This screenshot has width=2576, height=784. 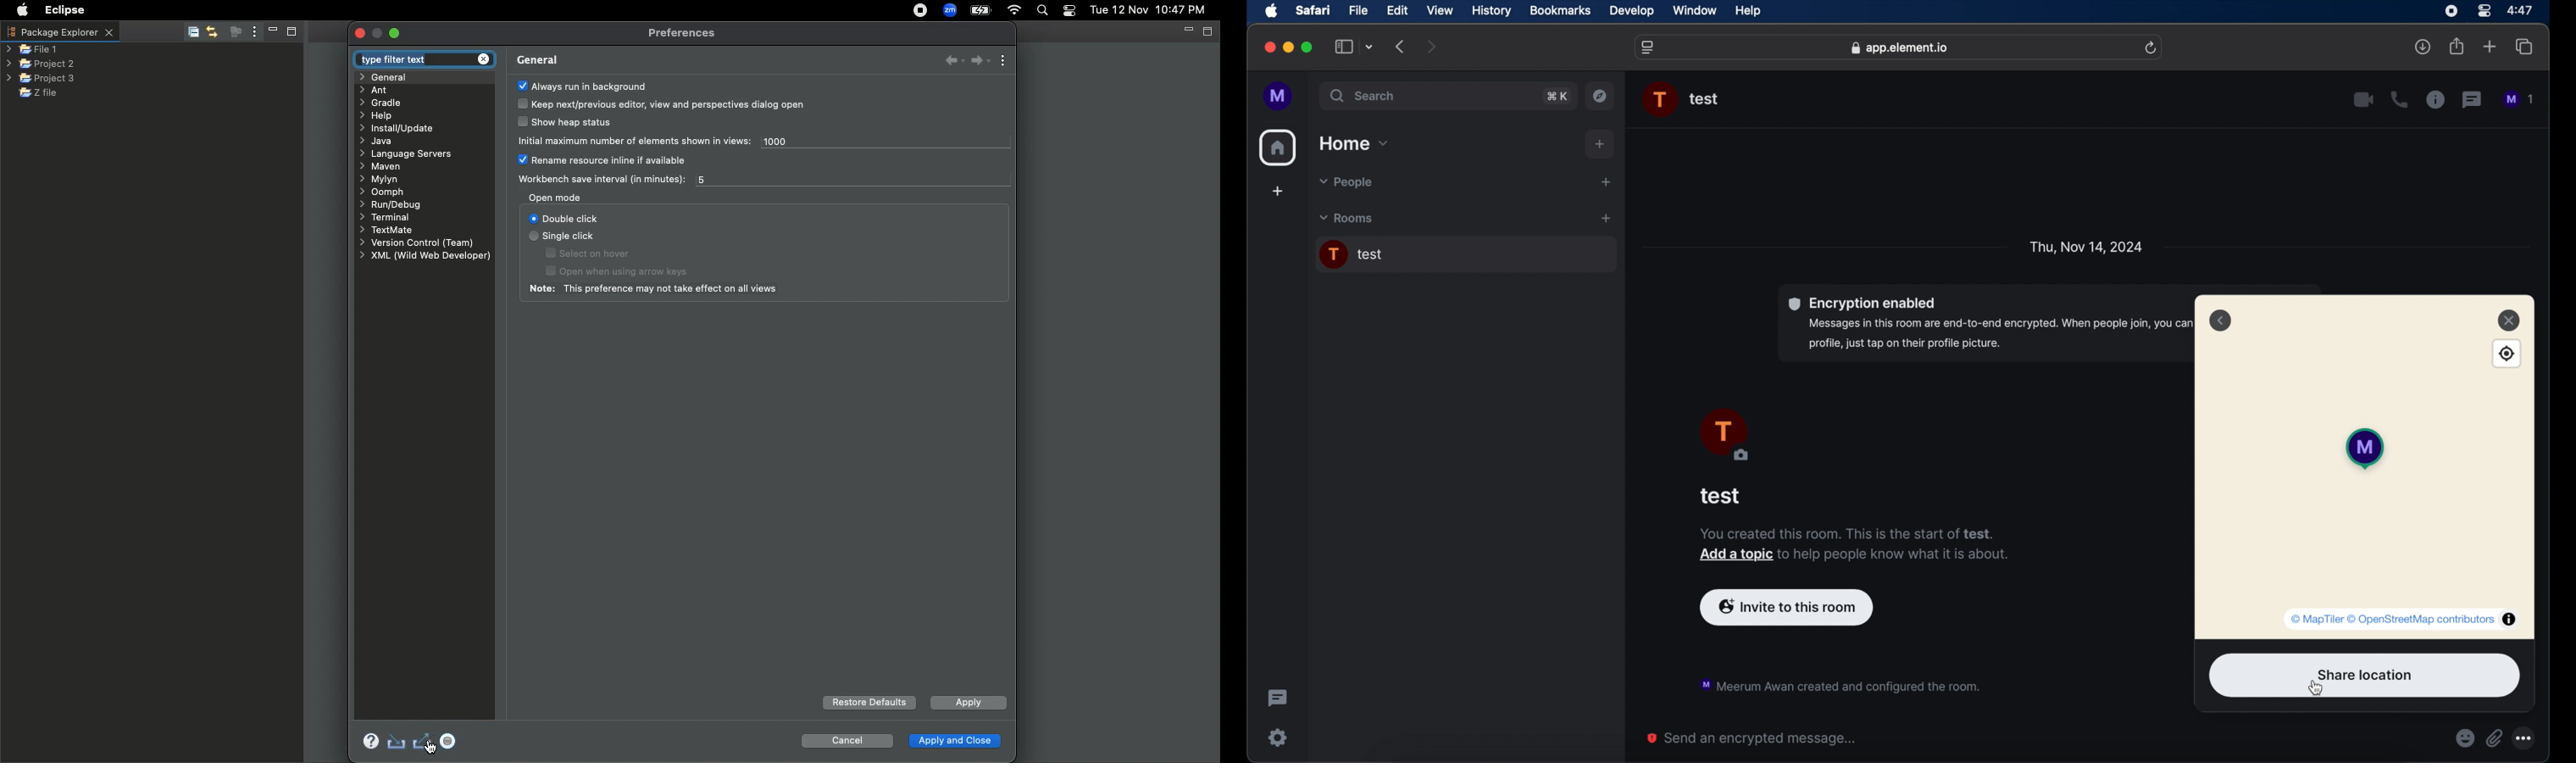 I want to click on previous, so click(x=1401, y=47).